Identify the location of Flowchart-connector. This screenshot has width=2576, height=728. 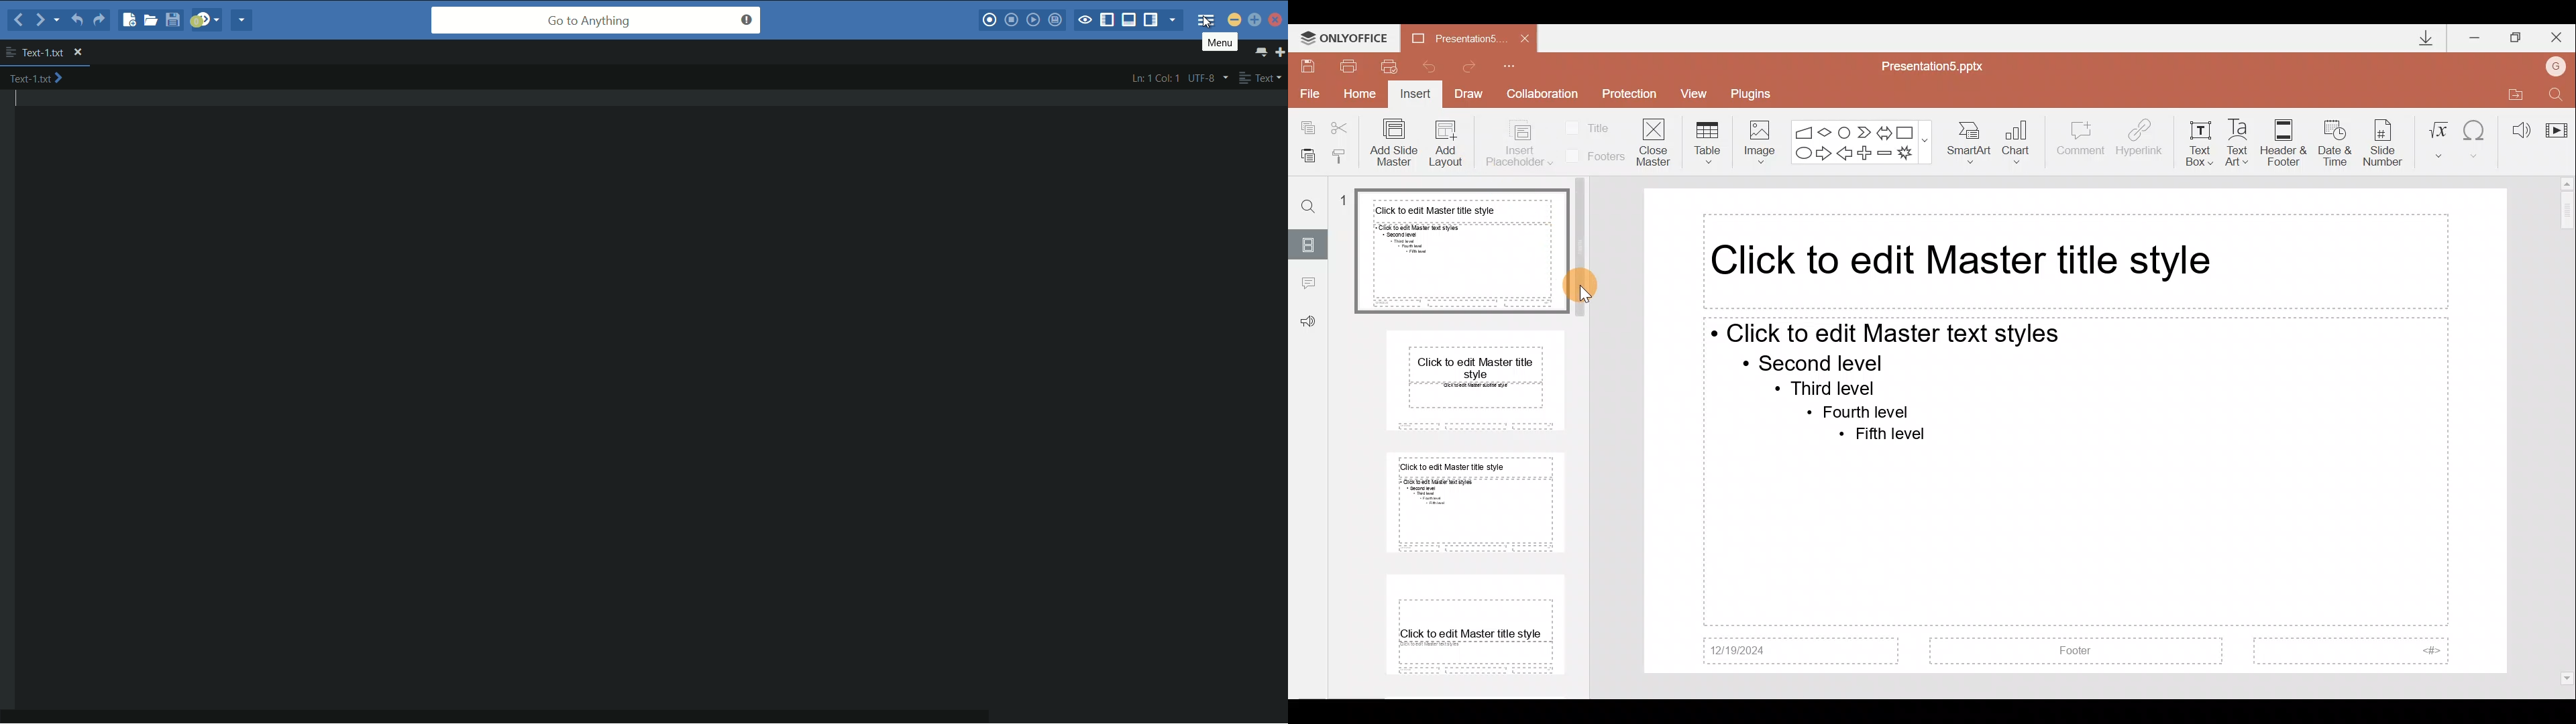
(1845, 129).